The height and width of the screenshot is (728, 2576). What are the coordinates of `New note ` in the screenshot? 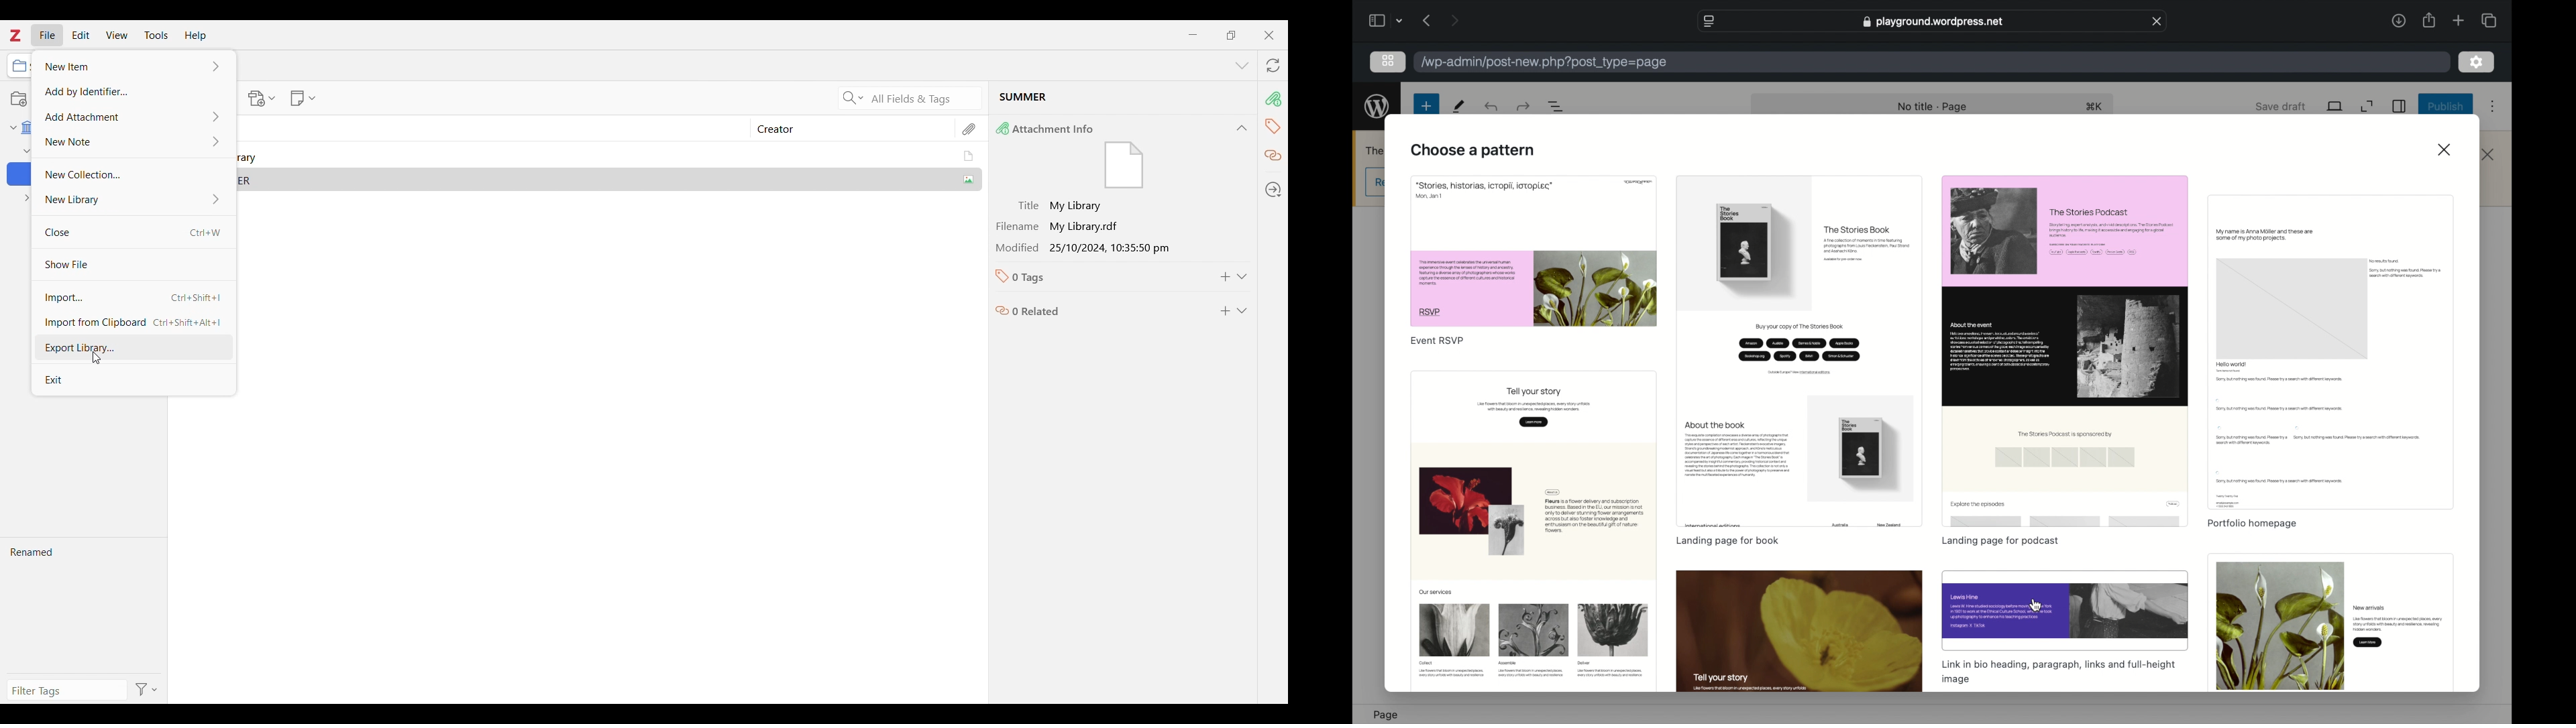 It's located at (303, 98).